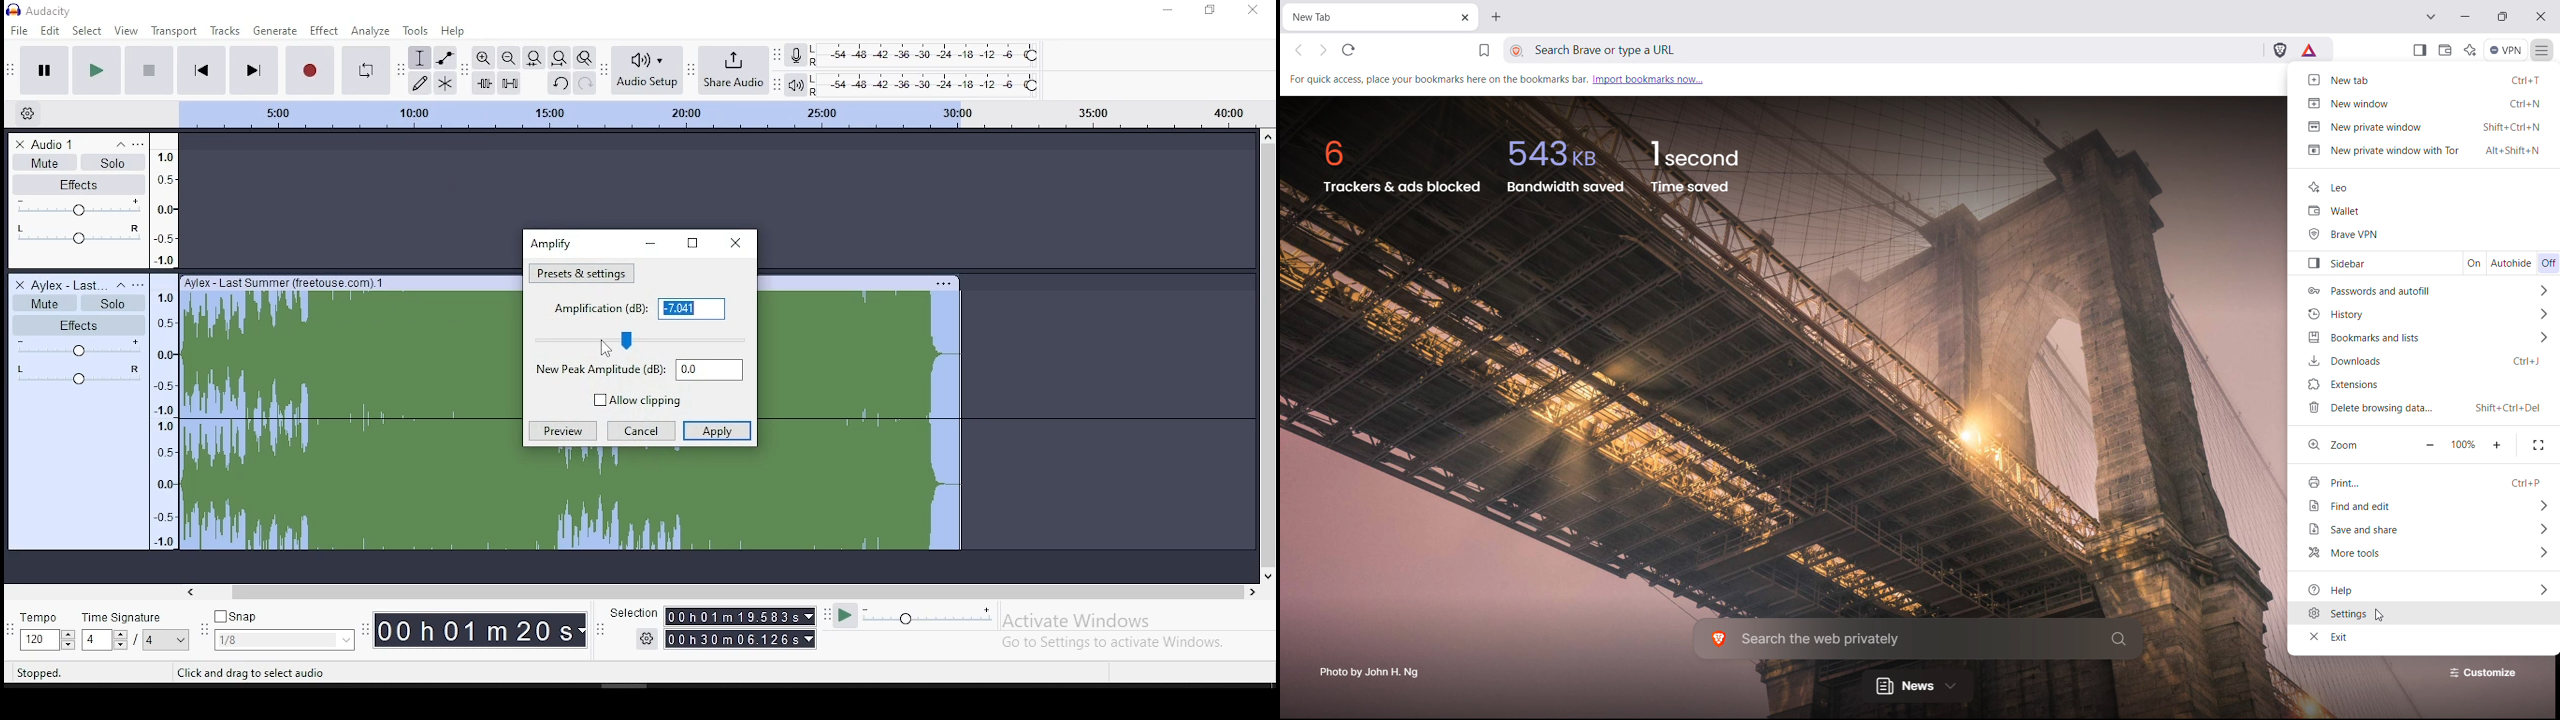 The height and width of the screenshot is (728, 2576). Describe the element at coordinates (510, 83) in the screenshot. I see `silence selected audio` at that location.